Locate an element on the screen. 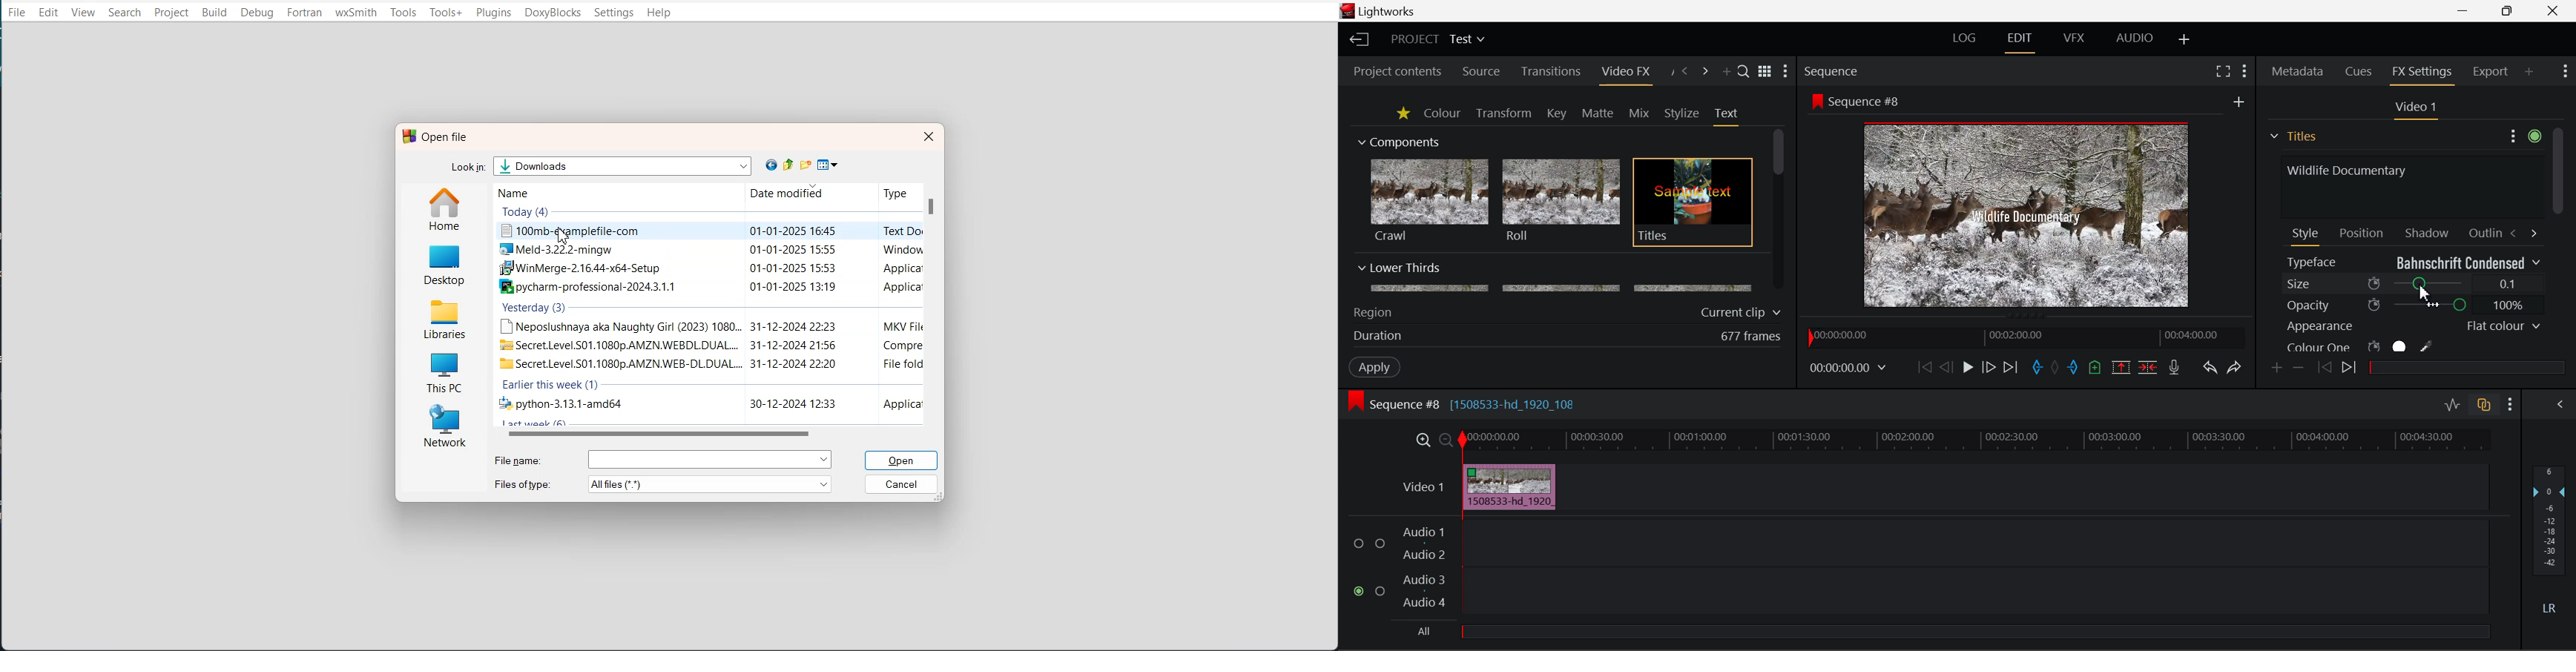 The width and height of the screenshot is (2576, 672). Matte is located at coordinates (1597, 113).